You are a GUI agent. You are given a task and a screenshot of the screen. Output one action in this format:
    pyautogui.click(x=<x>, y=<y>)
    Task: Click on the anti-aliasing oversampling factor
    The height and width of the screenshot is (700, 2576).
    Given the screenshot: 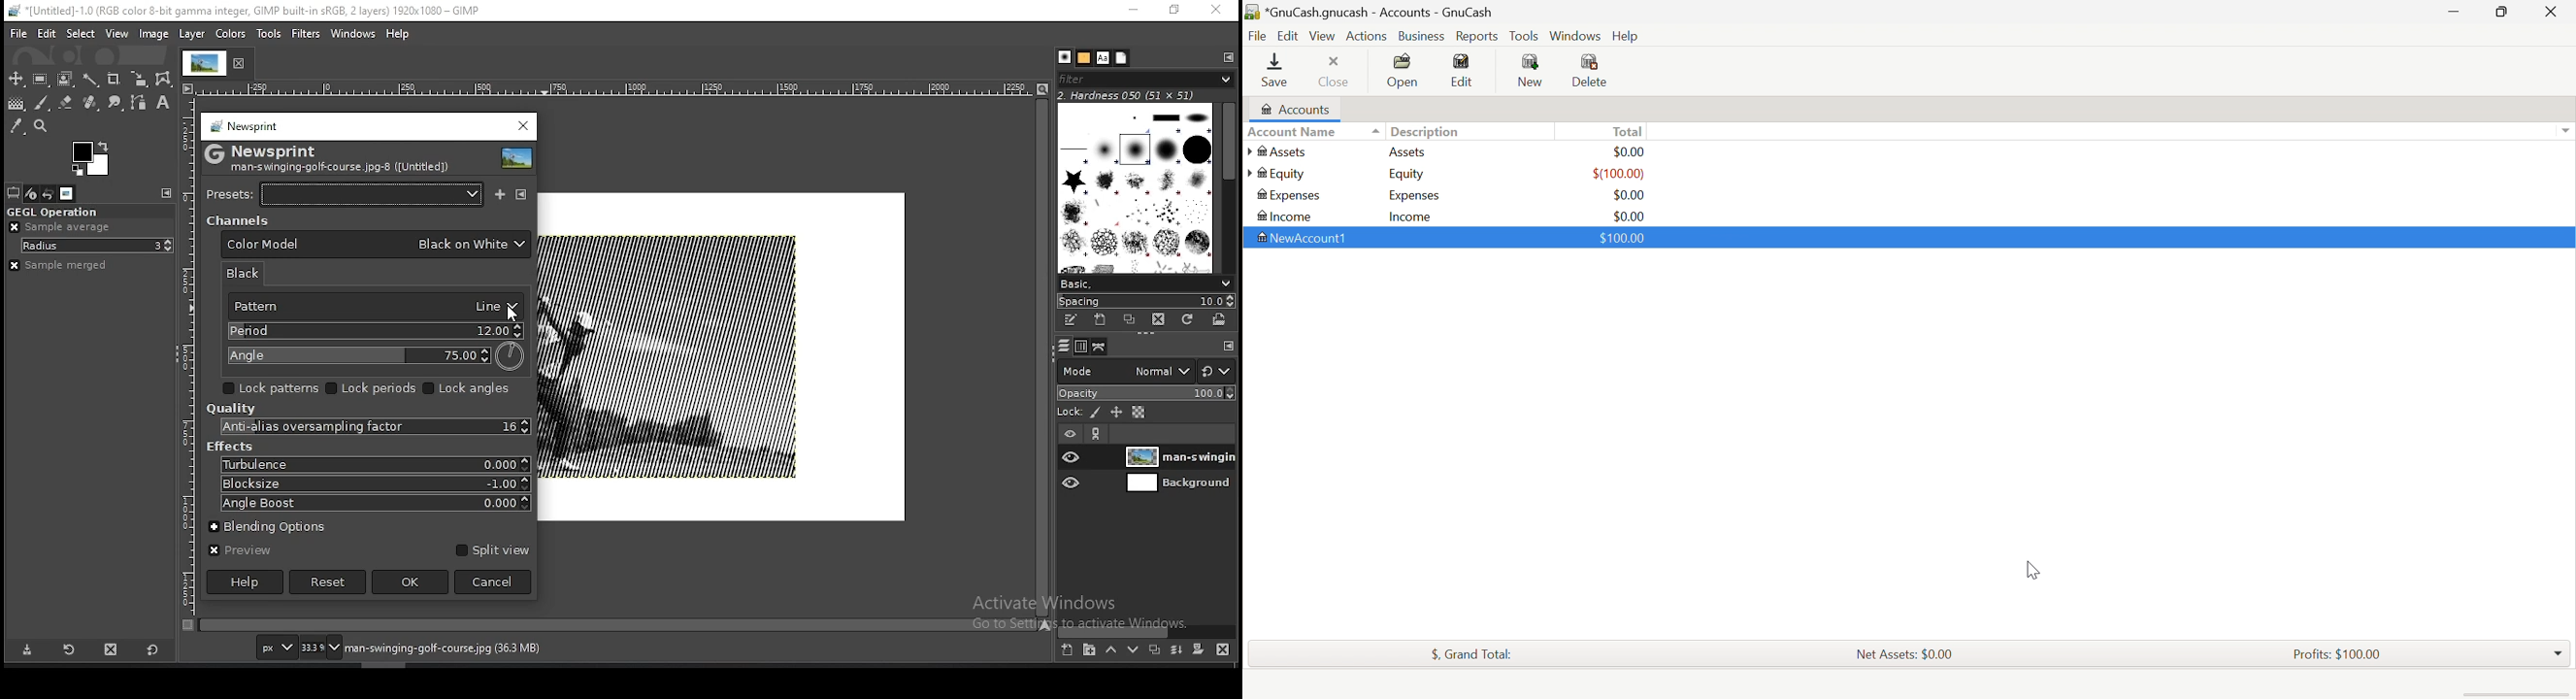 What is the action you would take?
    pyautogui.click(x=368, y=427)
    